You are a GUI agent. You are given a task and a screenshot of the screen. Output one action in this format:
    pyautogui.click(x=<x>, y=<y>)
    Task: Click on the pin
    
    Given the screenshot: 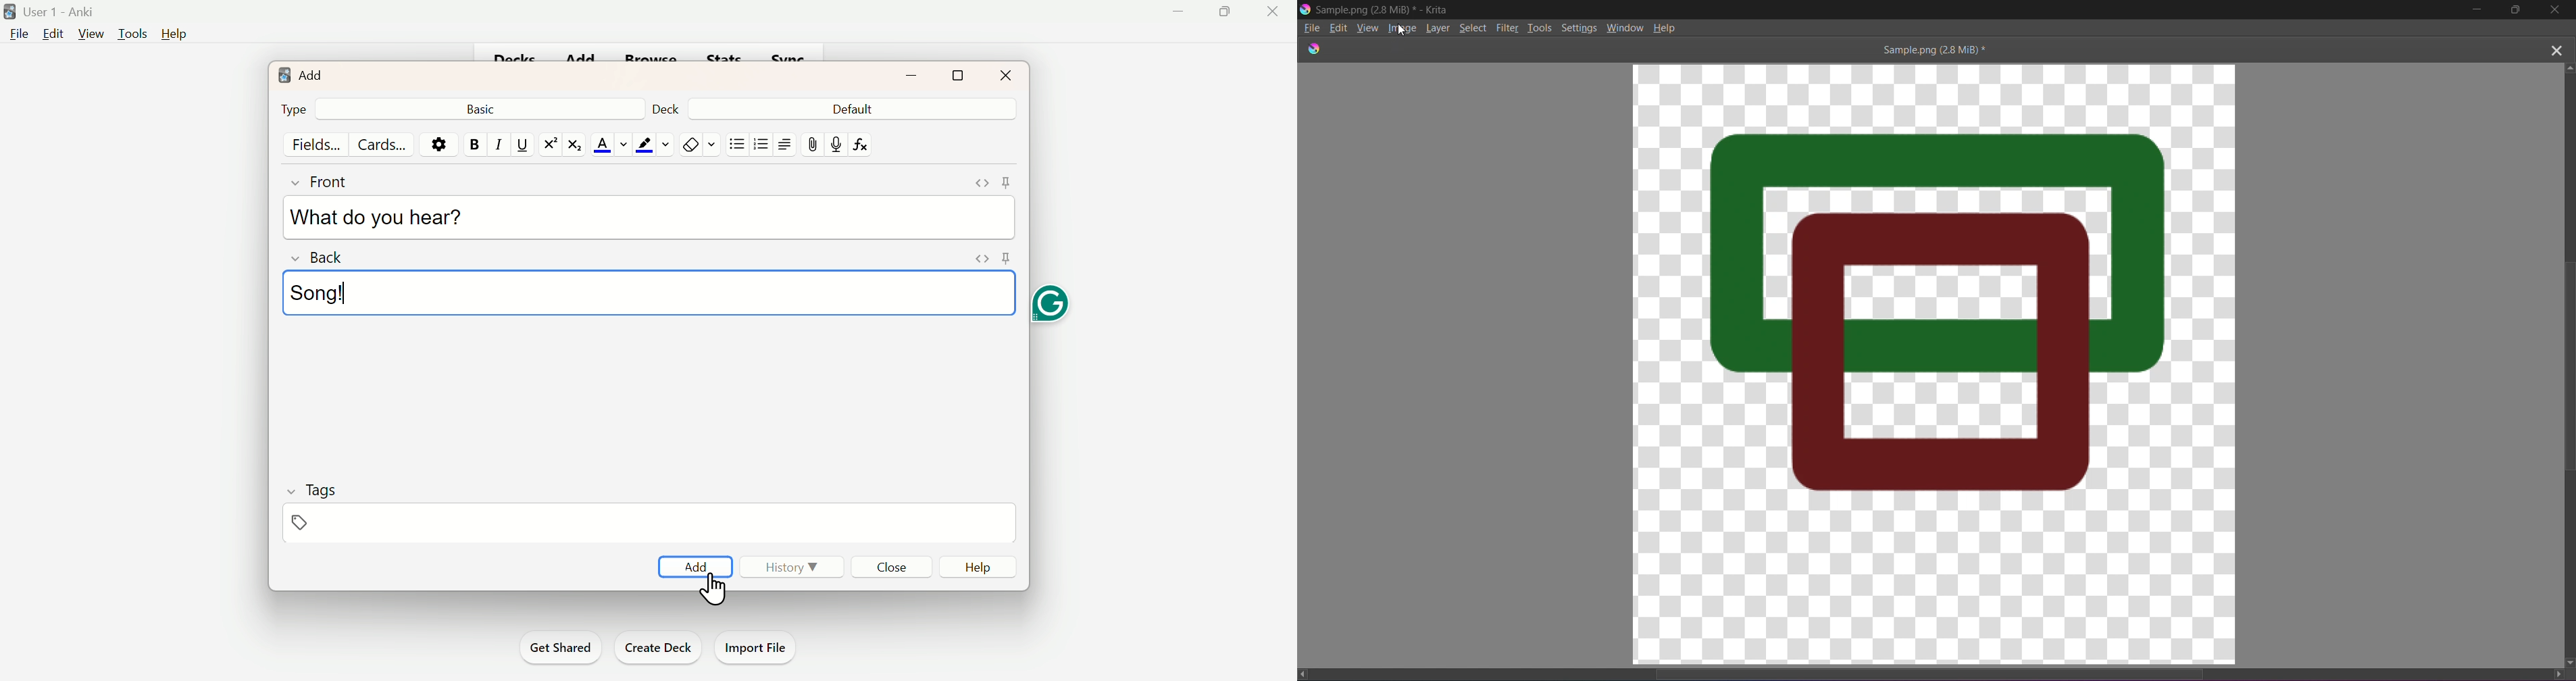 What is the action you would take?
    pyautogui.click(x=1005, y=258)
    